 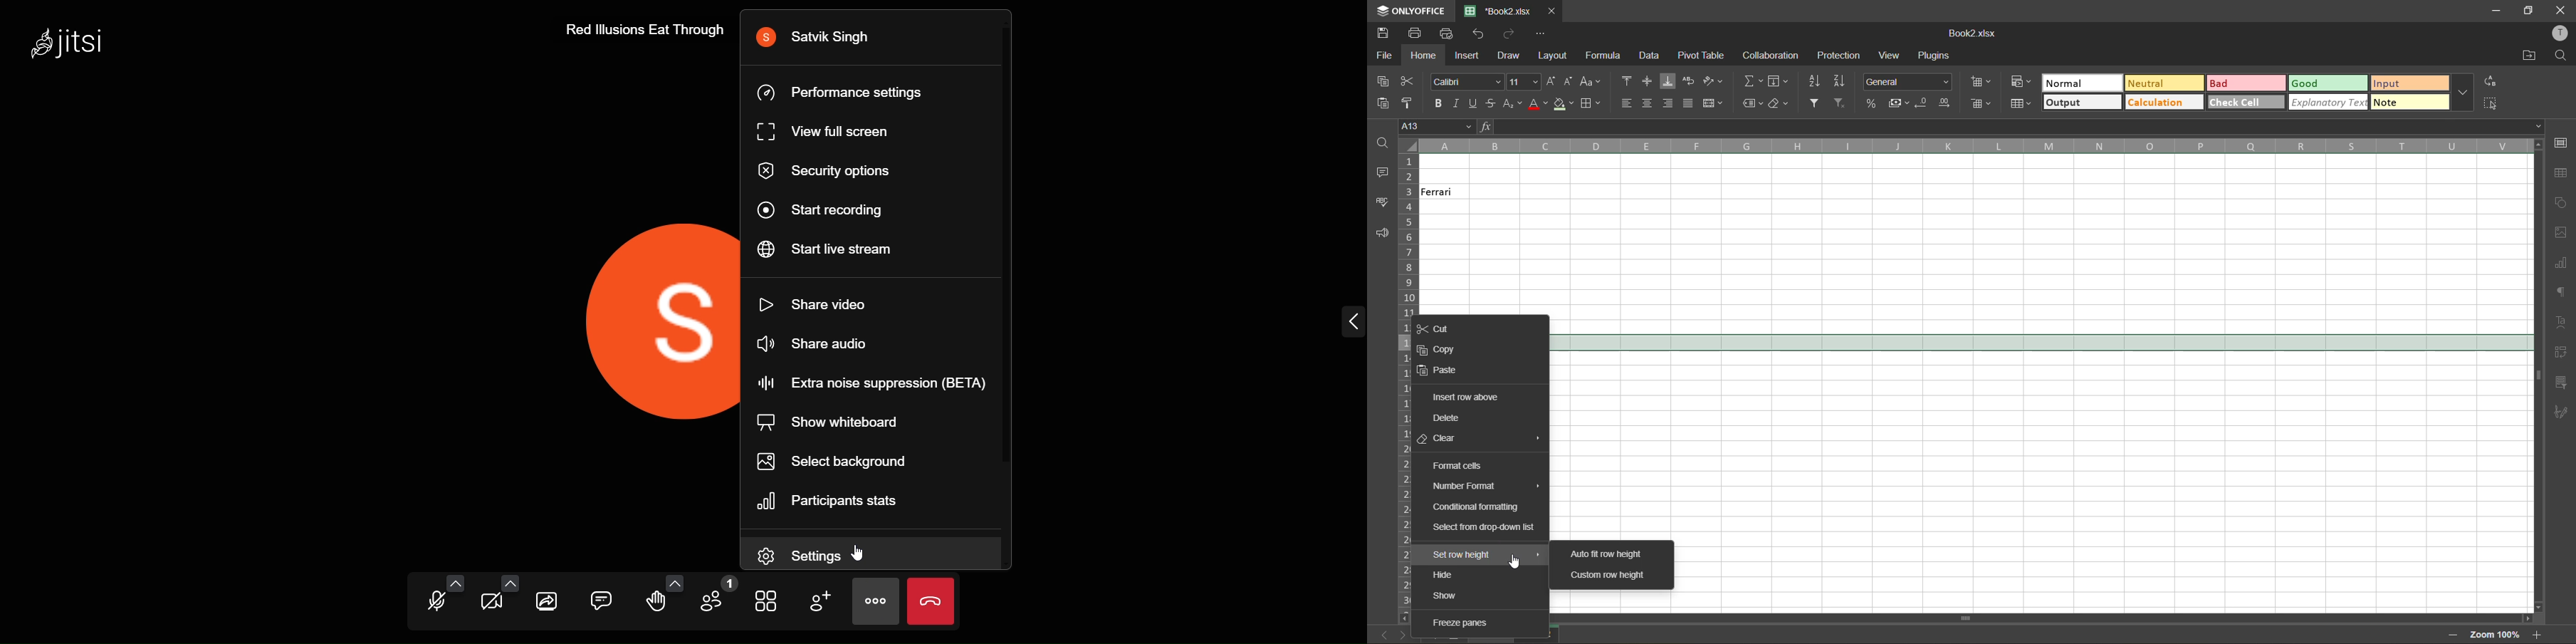 What do you see at coordinates (1972, 146) in the screenshot?
I see `column names` at bounding box center [1972, 146].